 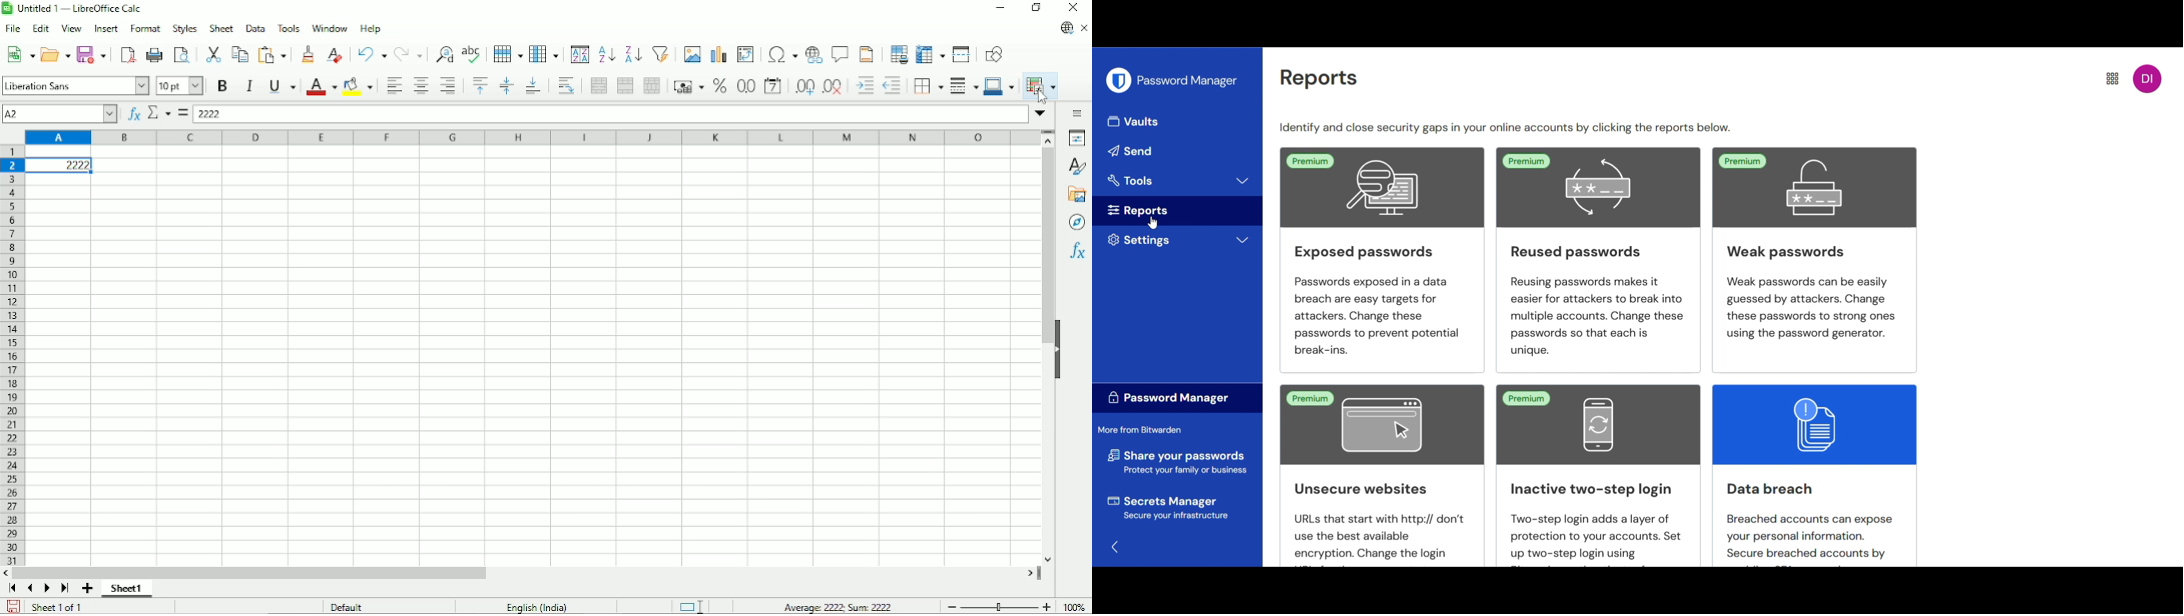 I want to click on Wrap text, so click(x=567, y=86).